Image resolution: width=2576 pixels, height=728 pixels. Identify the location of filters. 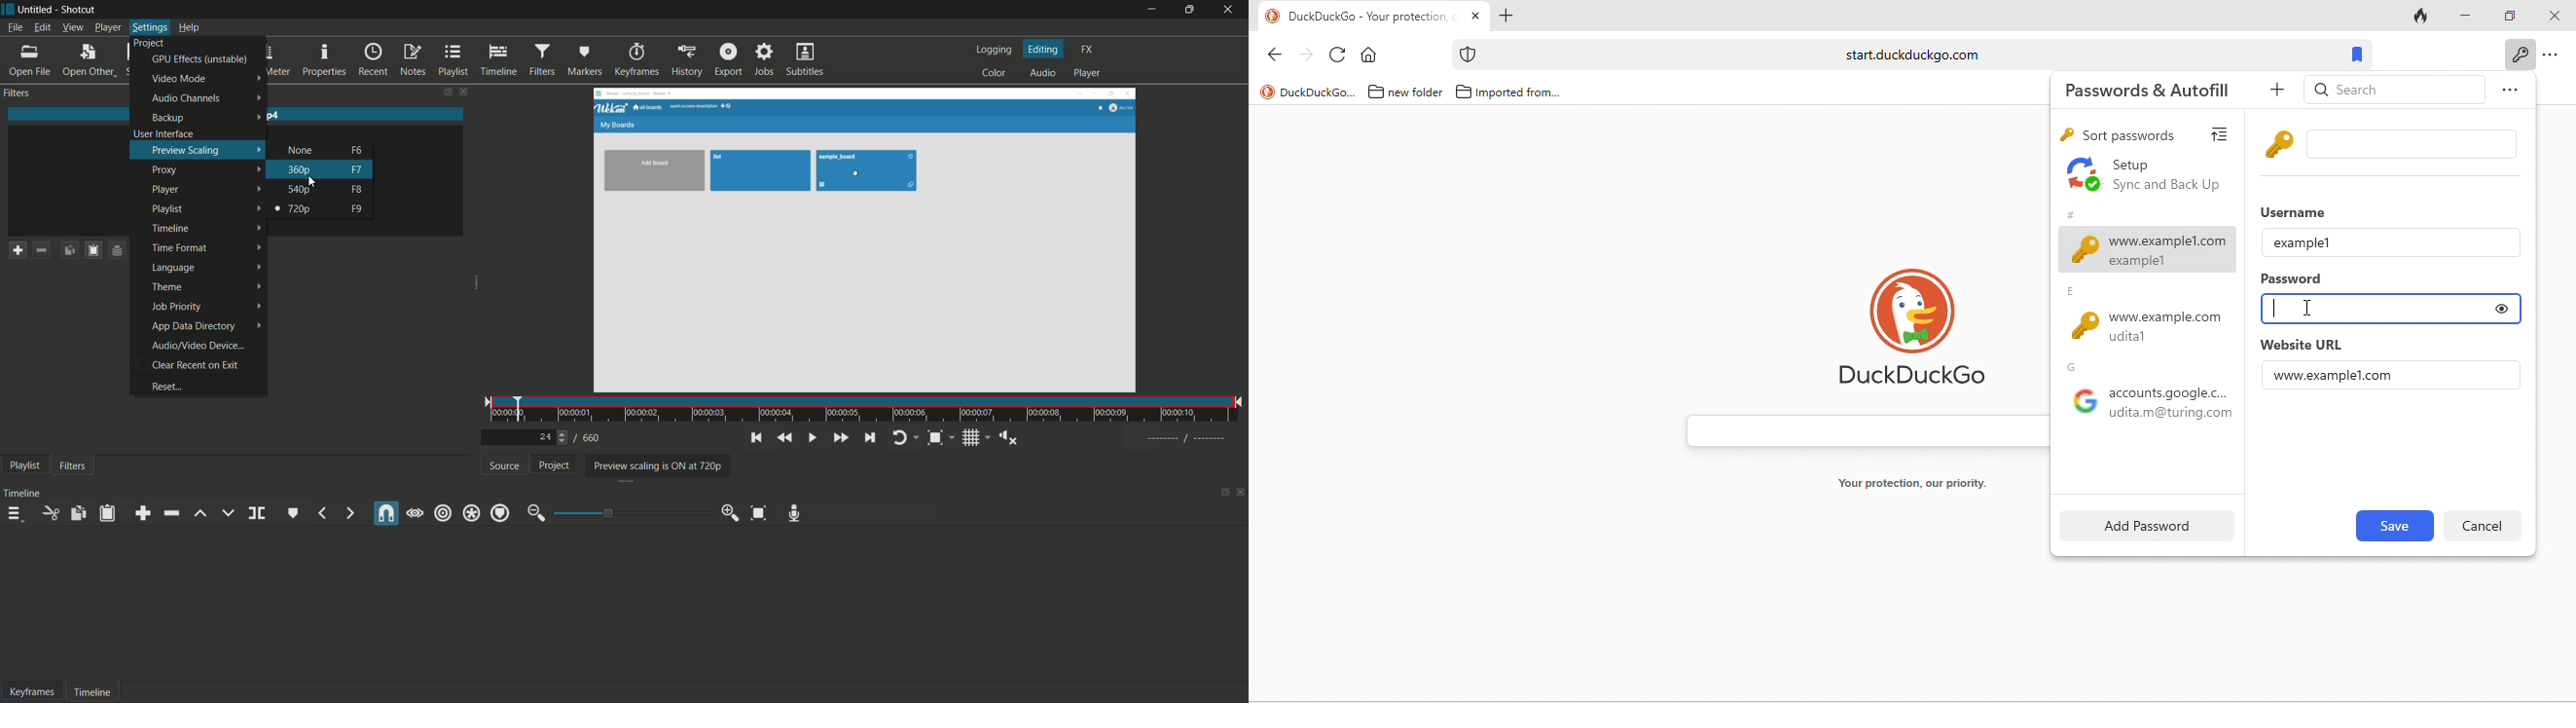
(543, 59).